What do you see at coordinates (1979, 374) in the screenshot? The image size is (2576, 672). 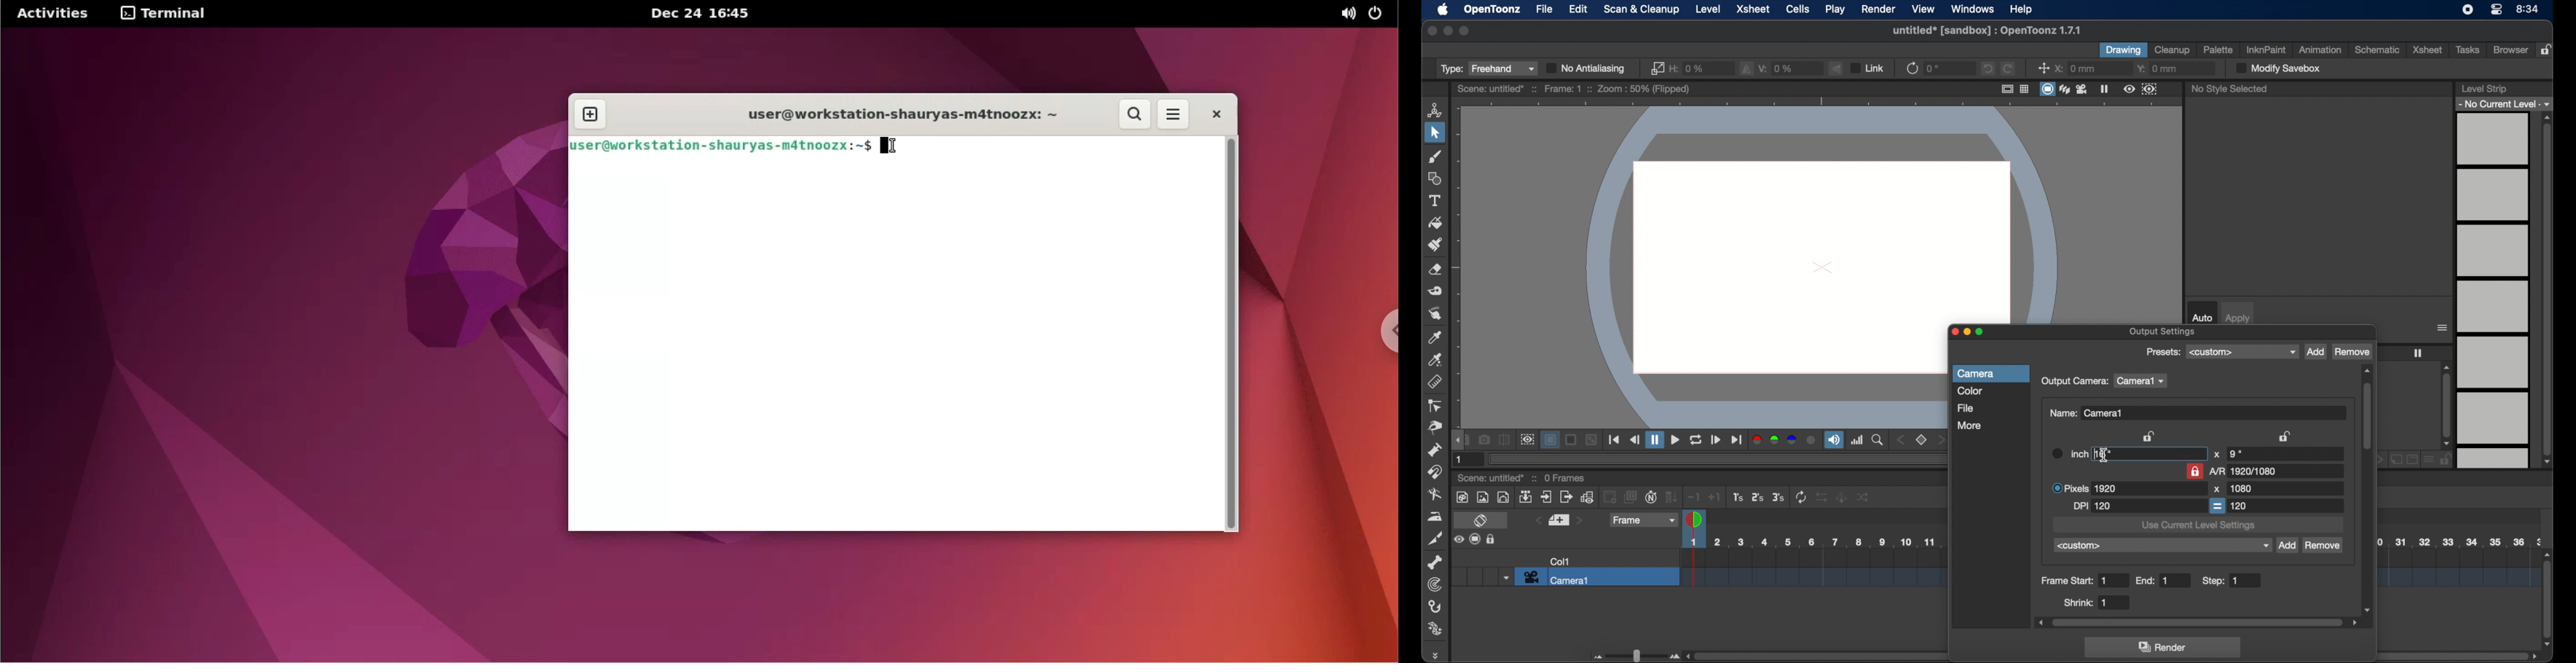 I see `camera` at bounding box center [1979, 374].